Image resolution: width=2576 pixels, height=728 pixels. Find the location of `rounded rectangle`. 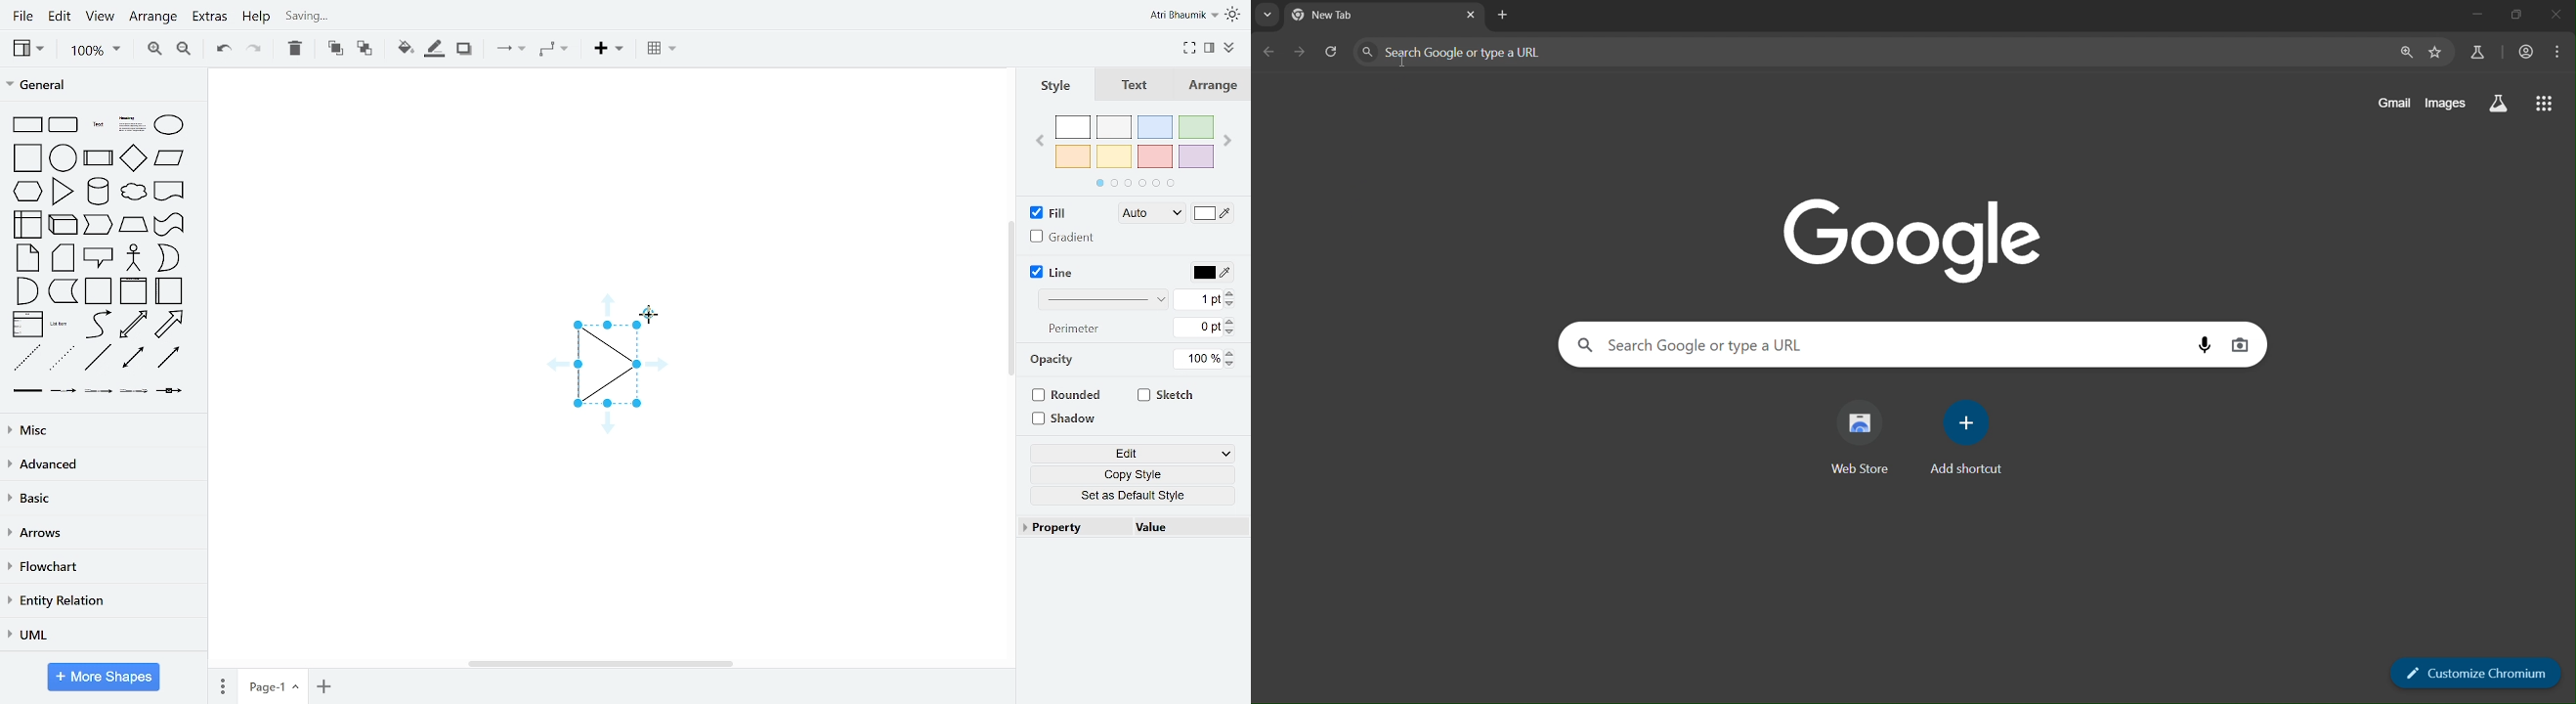

rounded rectangle is located at coordinates (64, 125).